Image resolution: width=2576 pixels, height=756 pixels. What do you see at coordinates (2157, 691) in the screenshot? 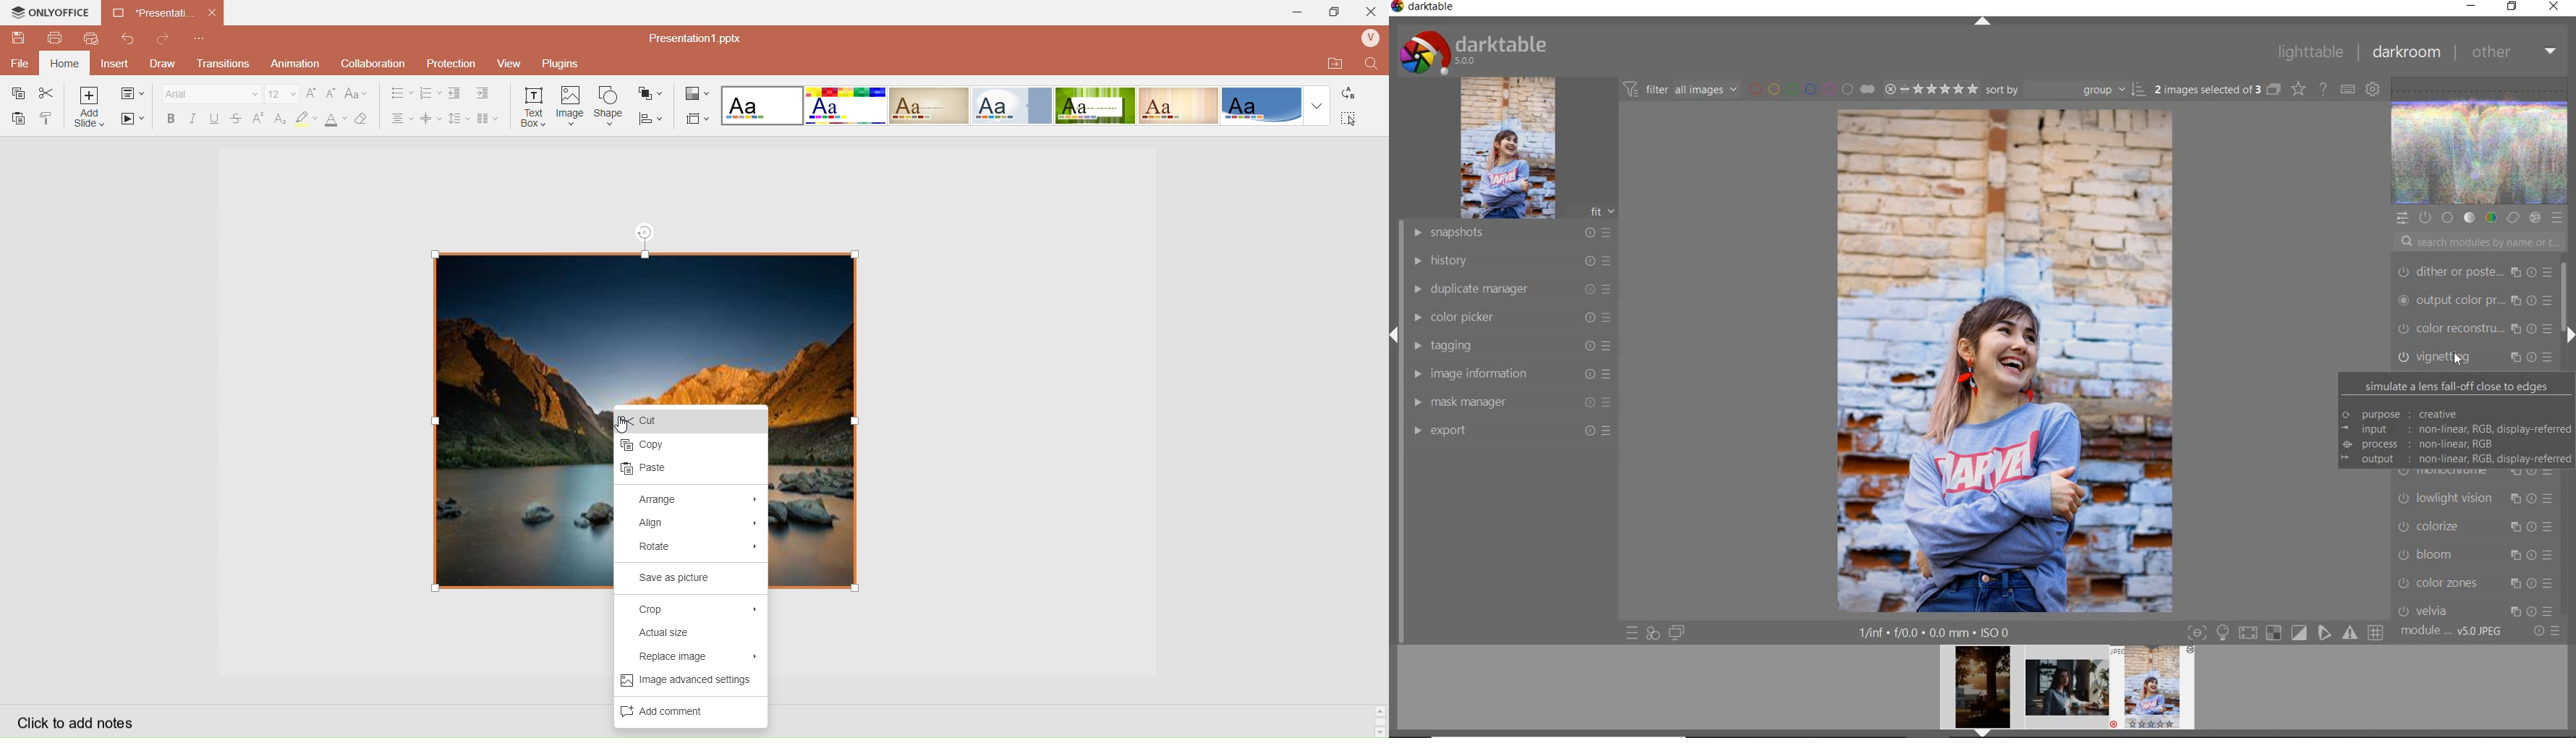
I see `image preview` at bounding box center [2157, 691].